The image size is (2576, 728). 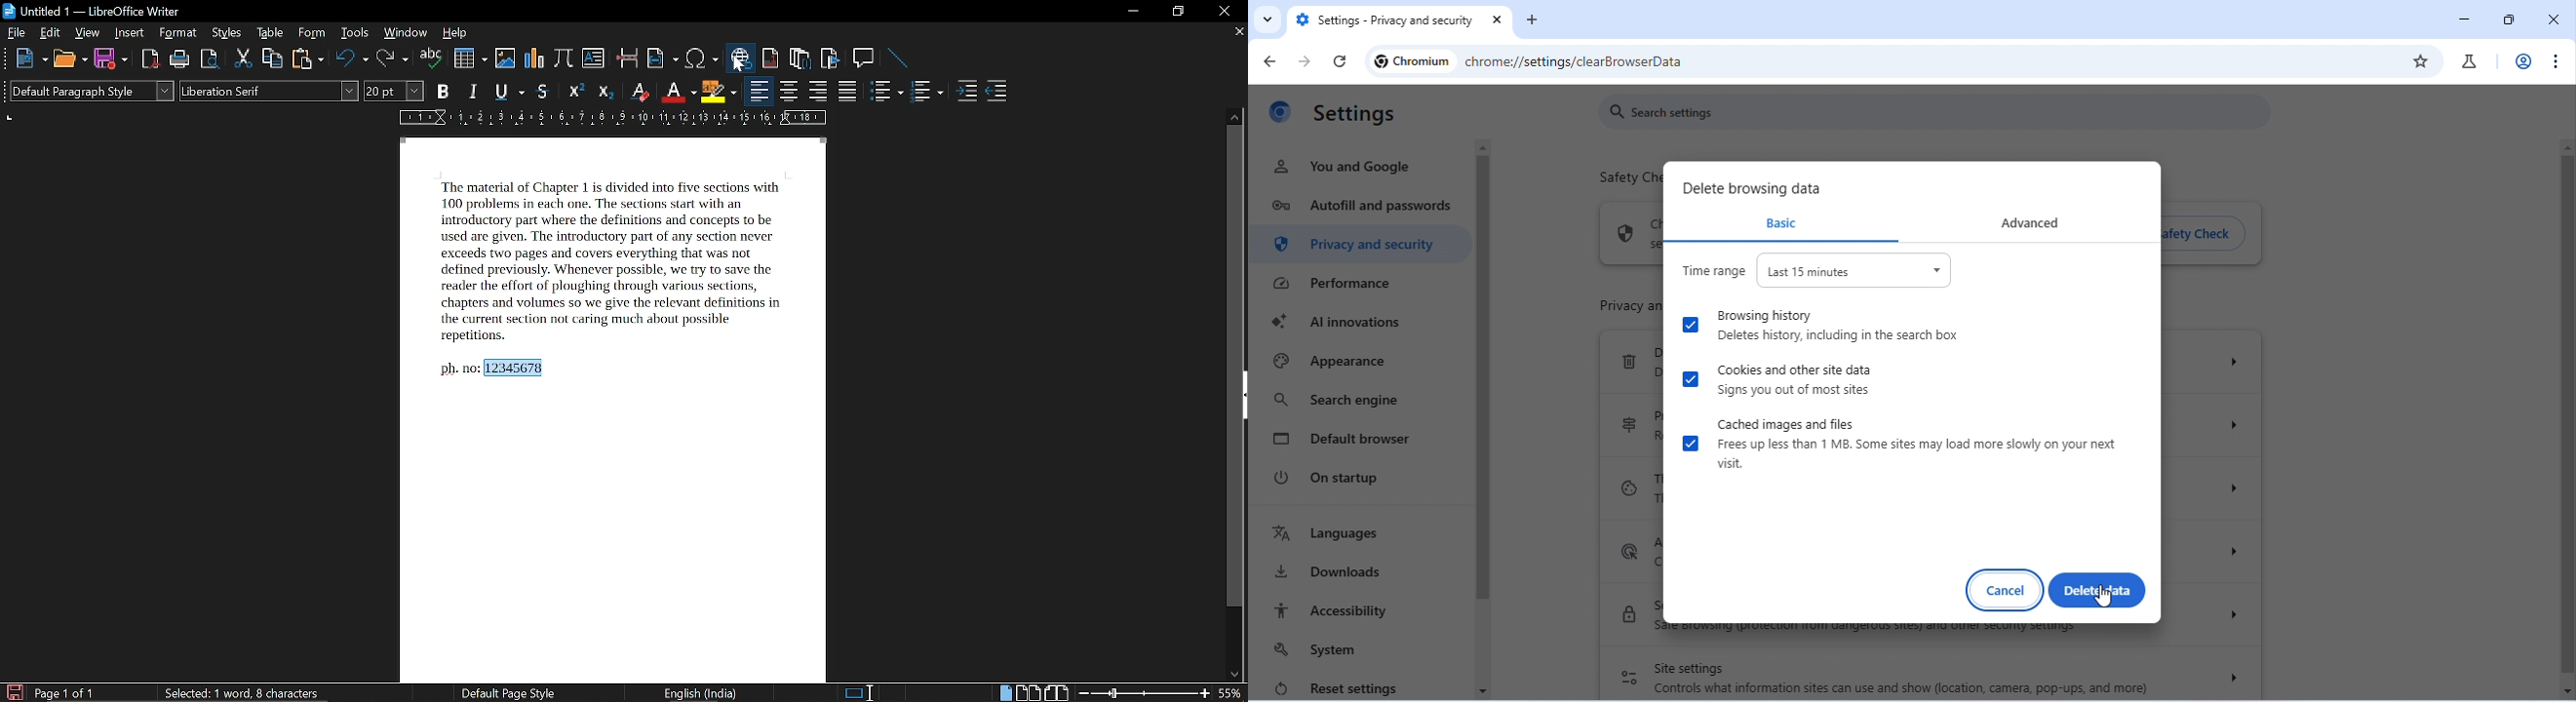 I want to click on vertical scroll bar, so click(x=1483, y=385).